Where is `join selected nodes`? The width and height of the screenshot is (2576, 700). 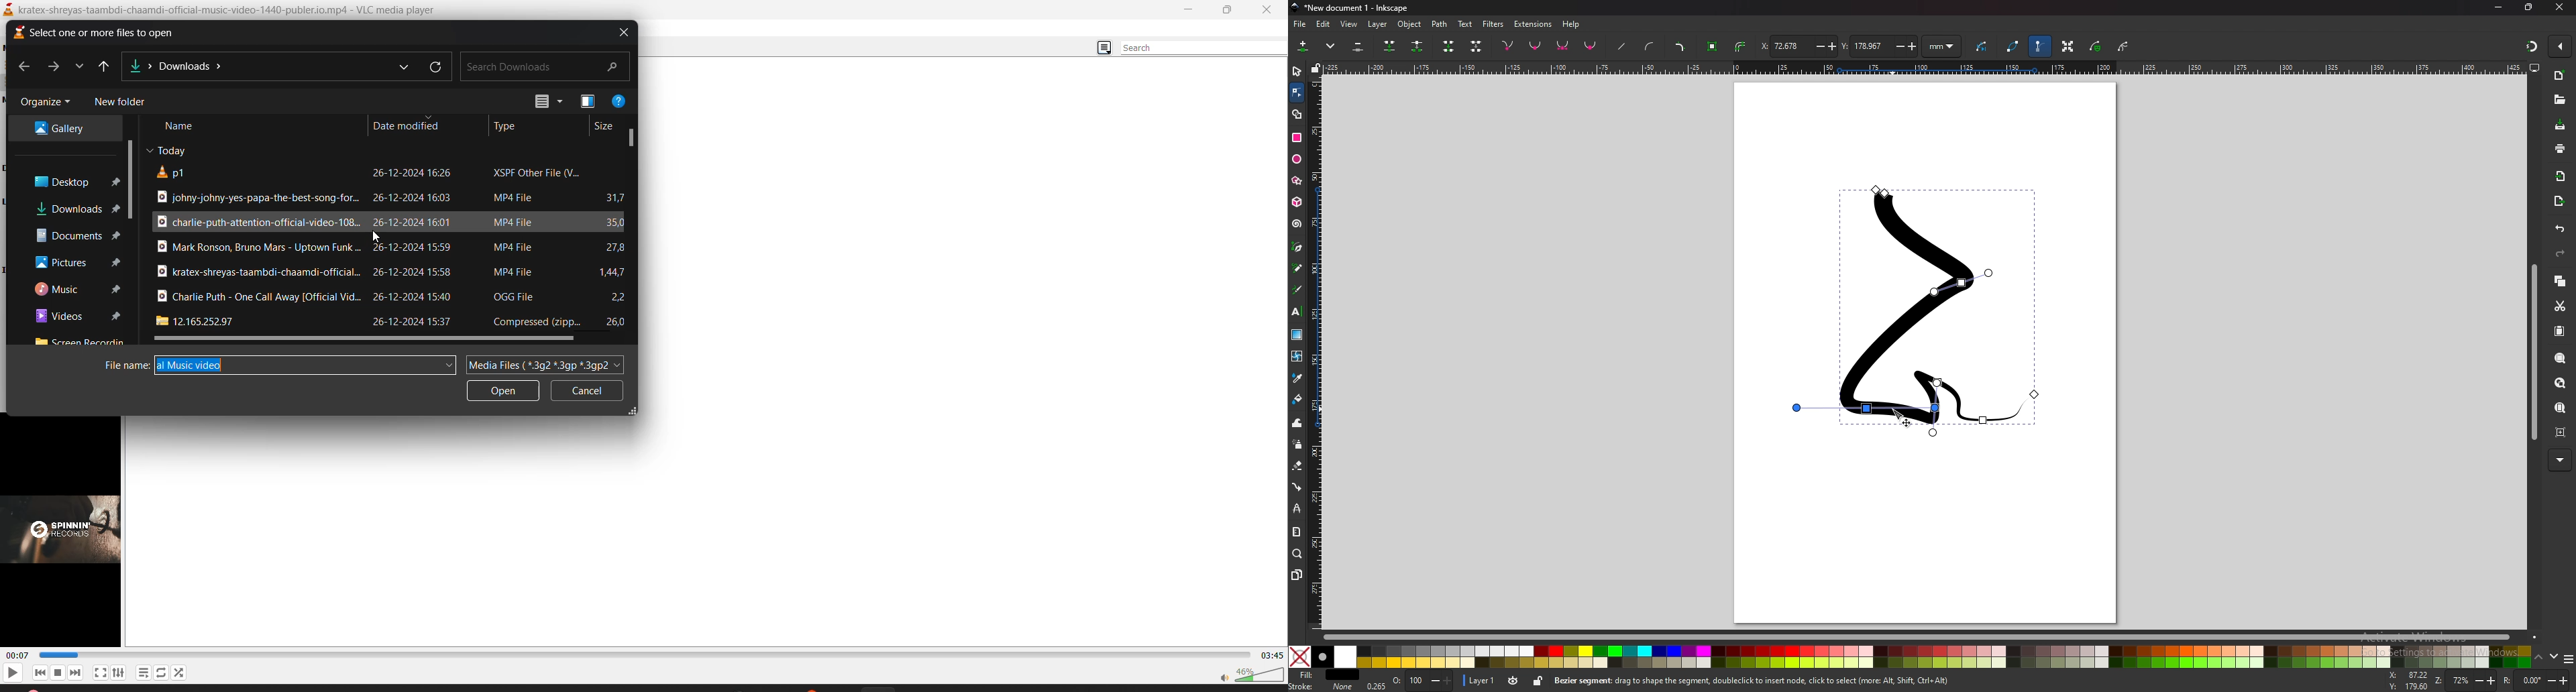
join selected nodes is located at coordinates (1390, 46).